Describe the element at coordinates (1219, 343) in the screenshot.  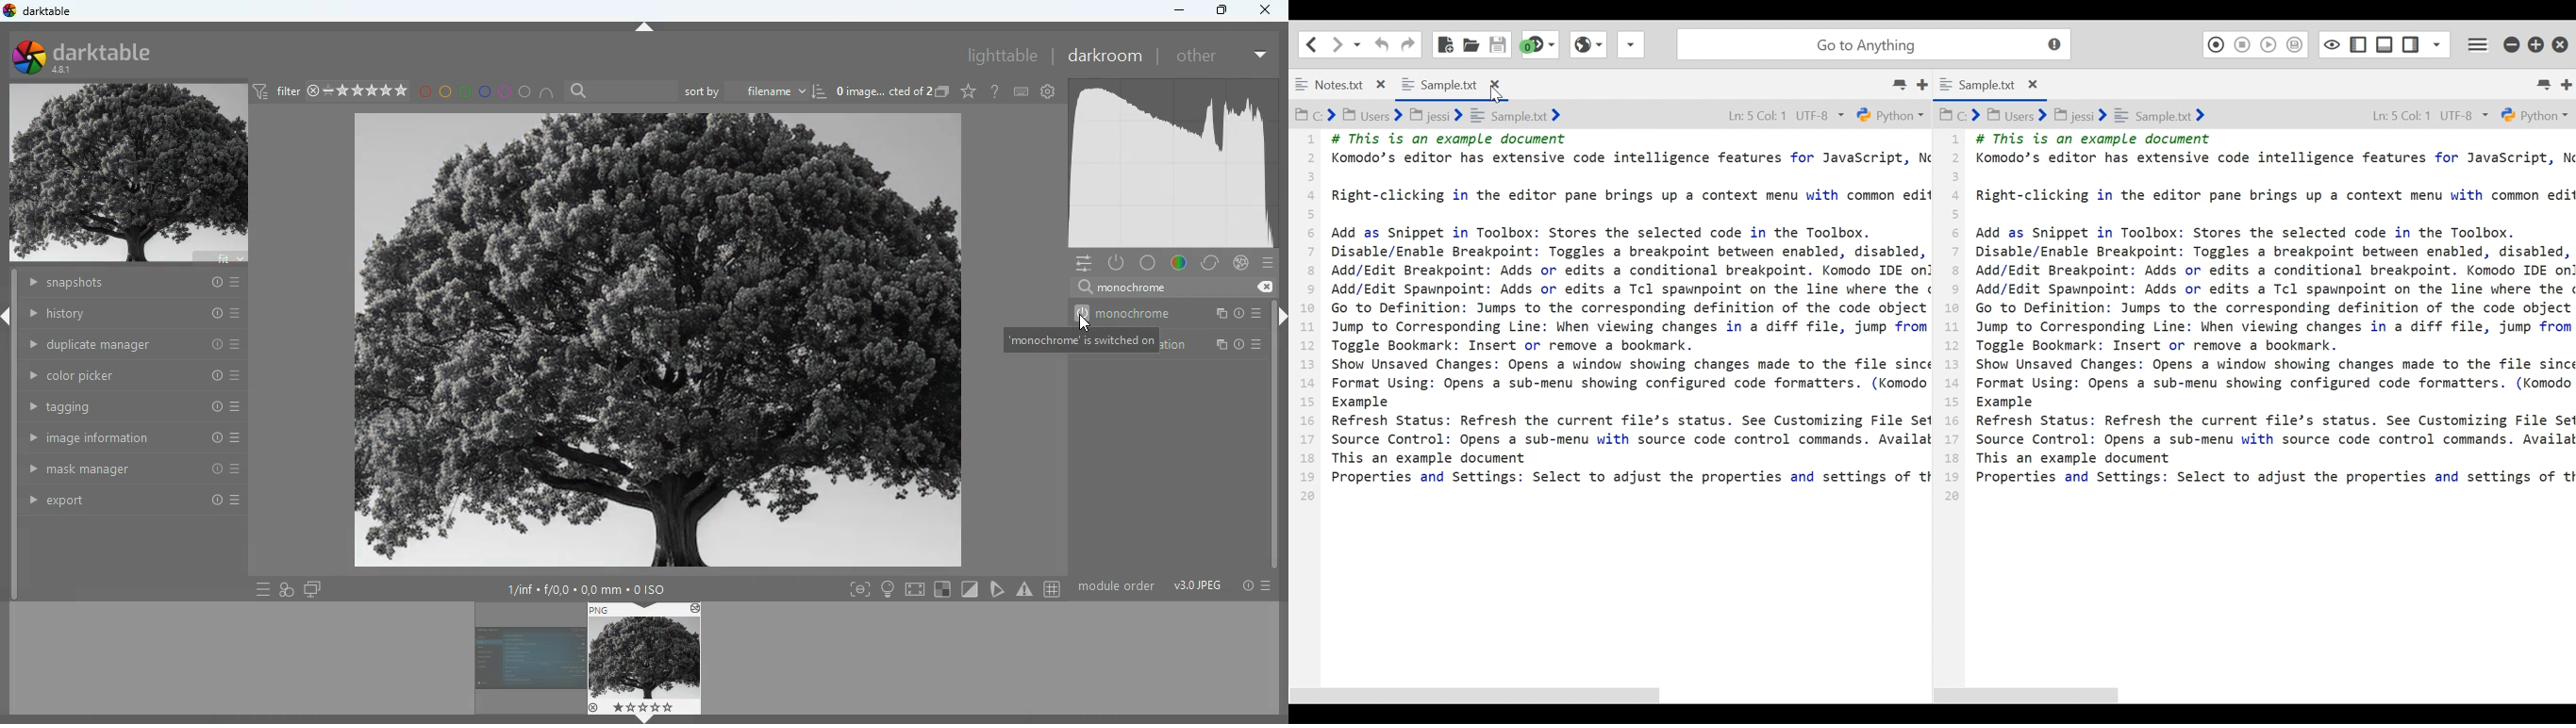
I see `color balance rgb` at that location.